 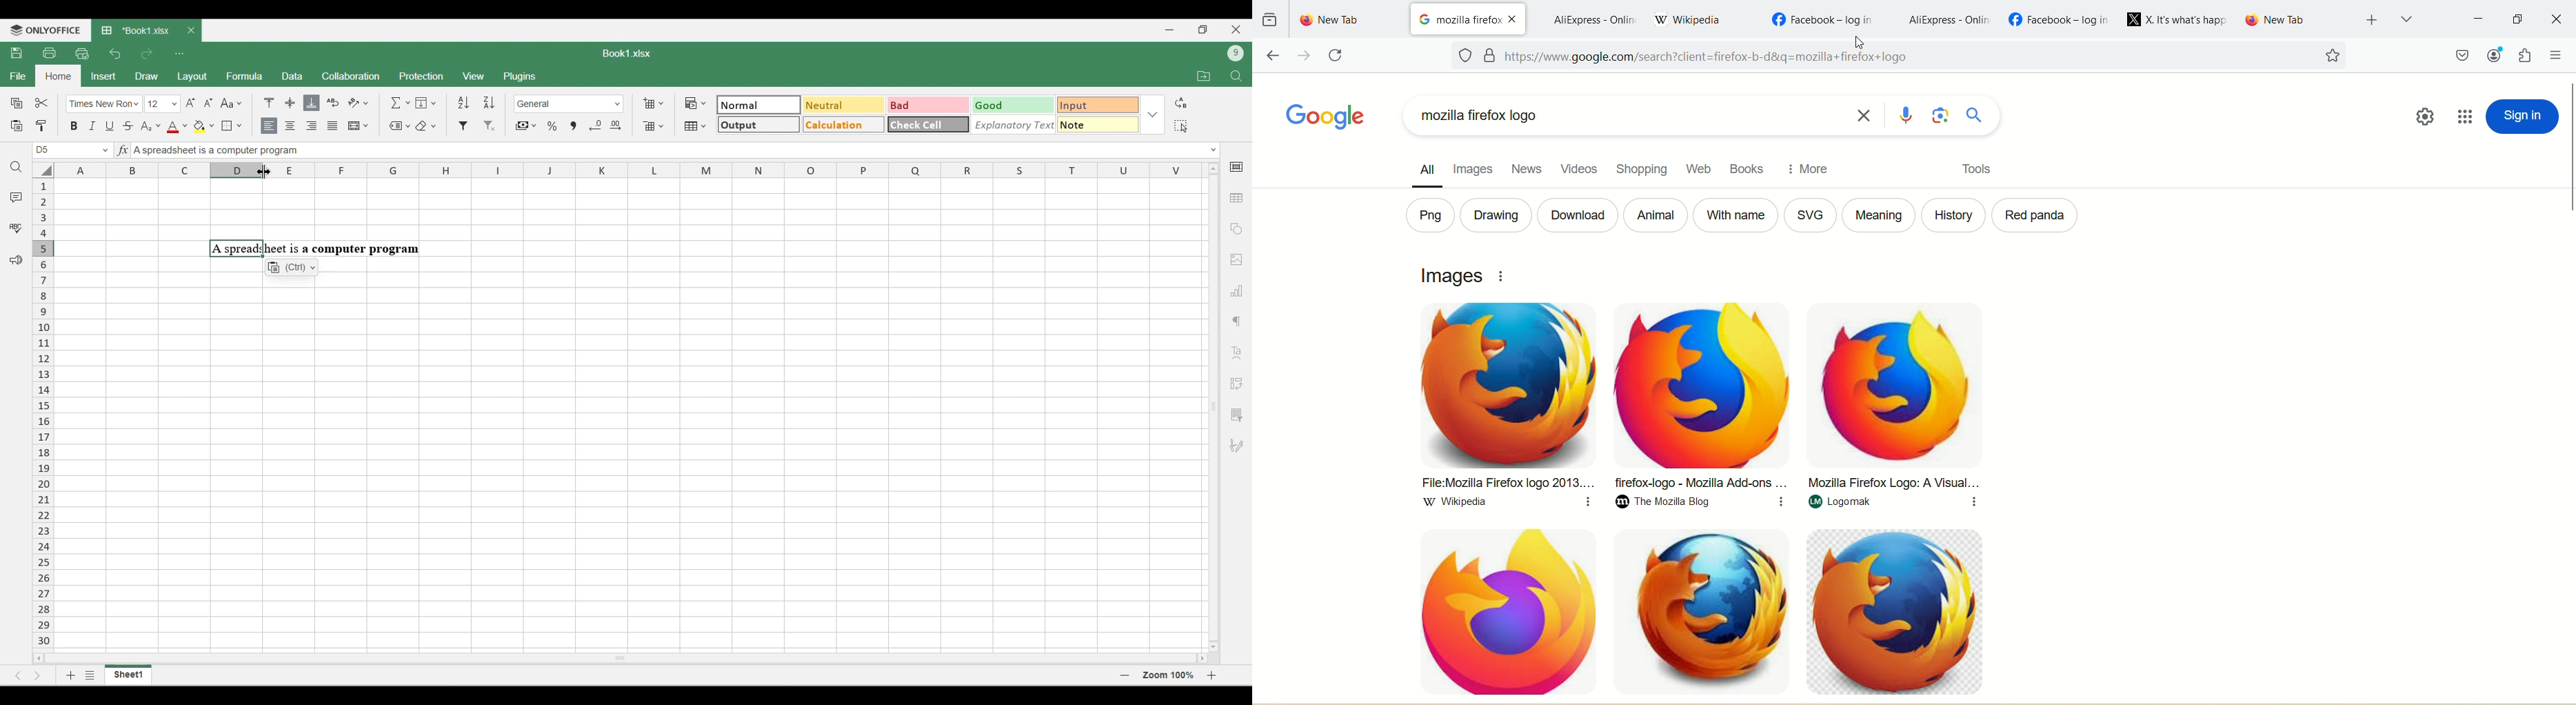 What do you see at coordinates (42, 125) in the screenshot?
I see `Copy formatting` at bounding box center [42, 125].